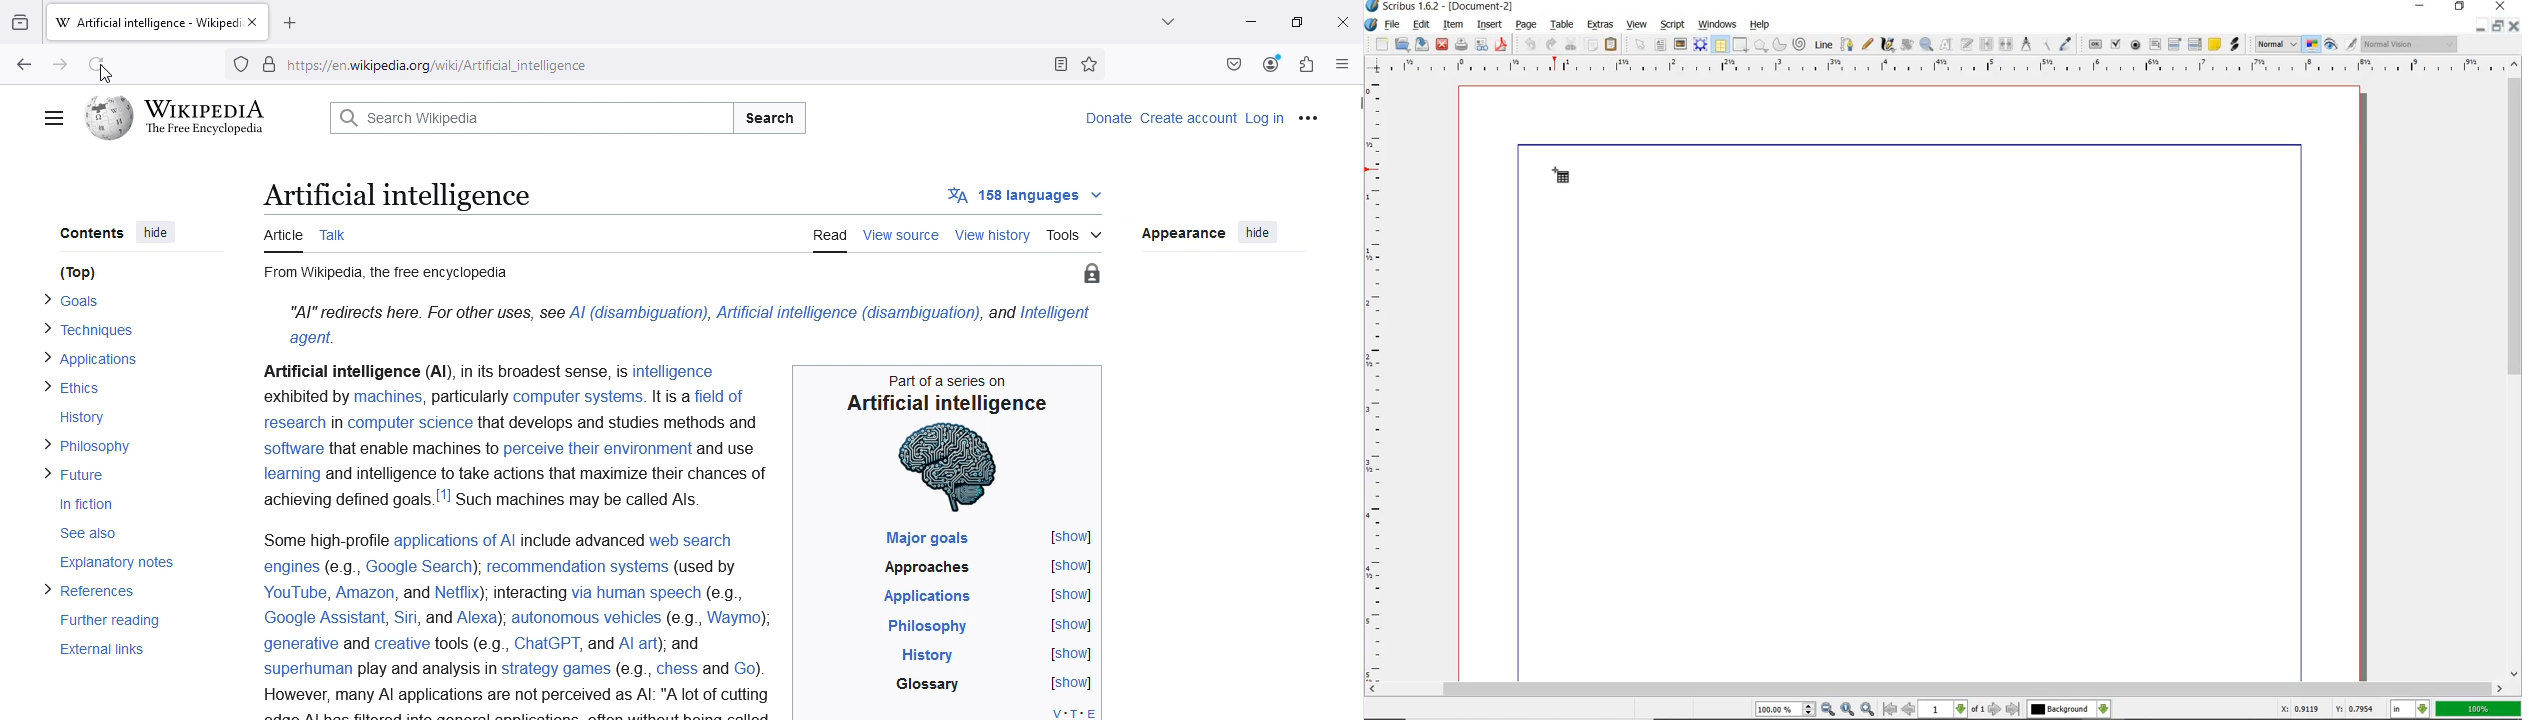 The image size is (2548, 728). What do you see at coordinates (1394, 26) in the screenshot?
I see `file` at bounding box center [1394, 26].